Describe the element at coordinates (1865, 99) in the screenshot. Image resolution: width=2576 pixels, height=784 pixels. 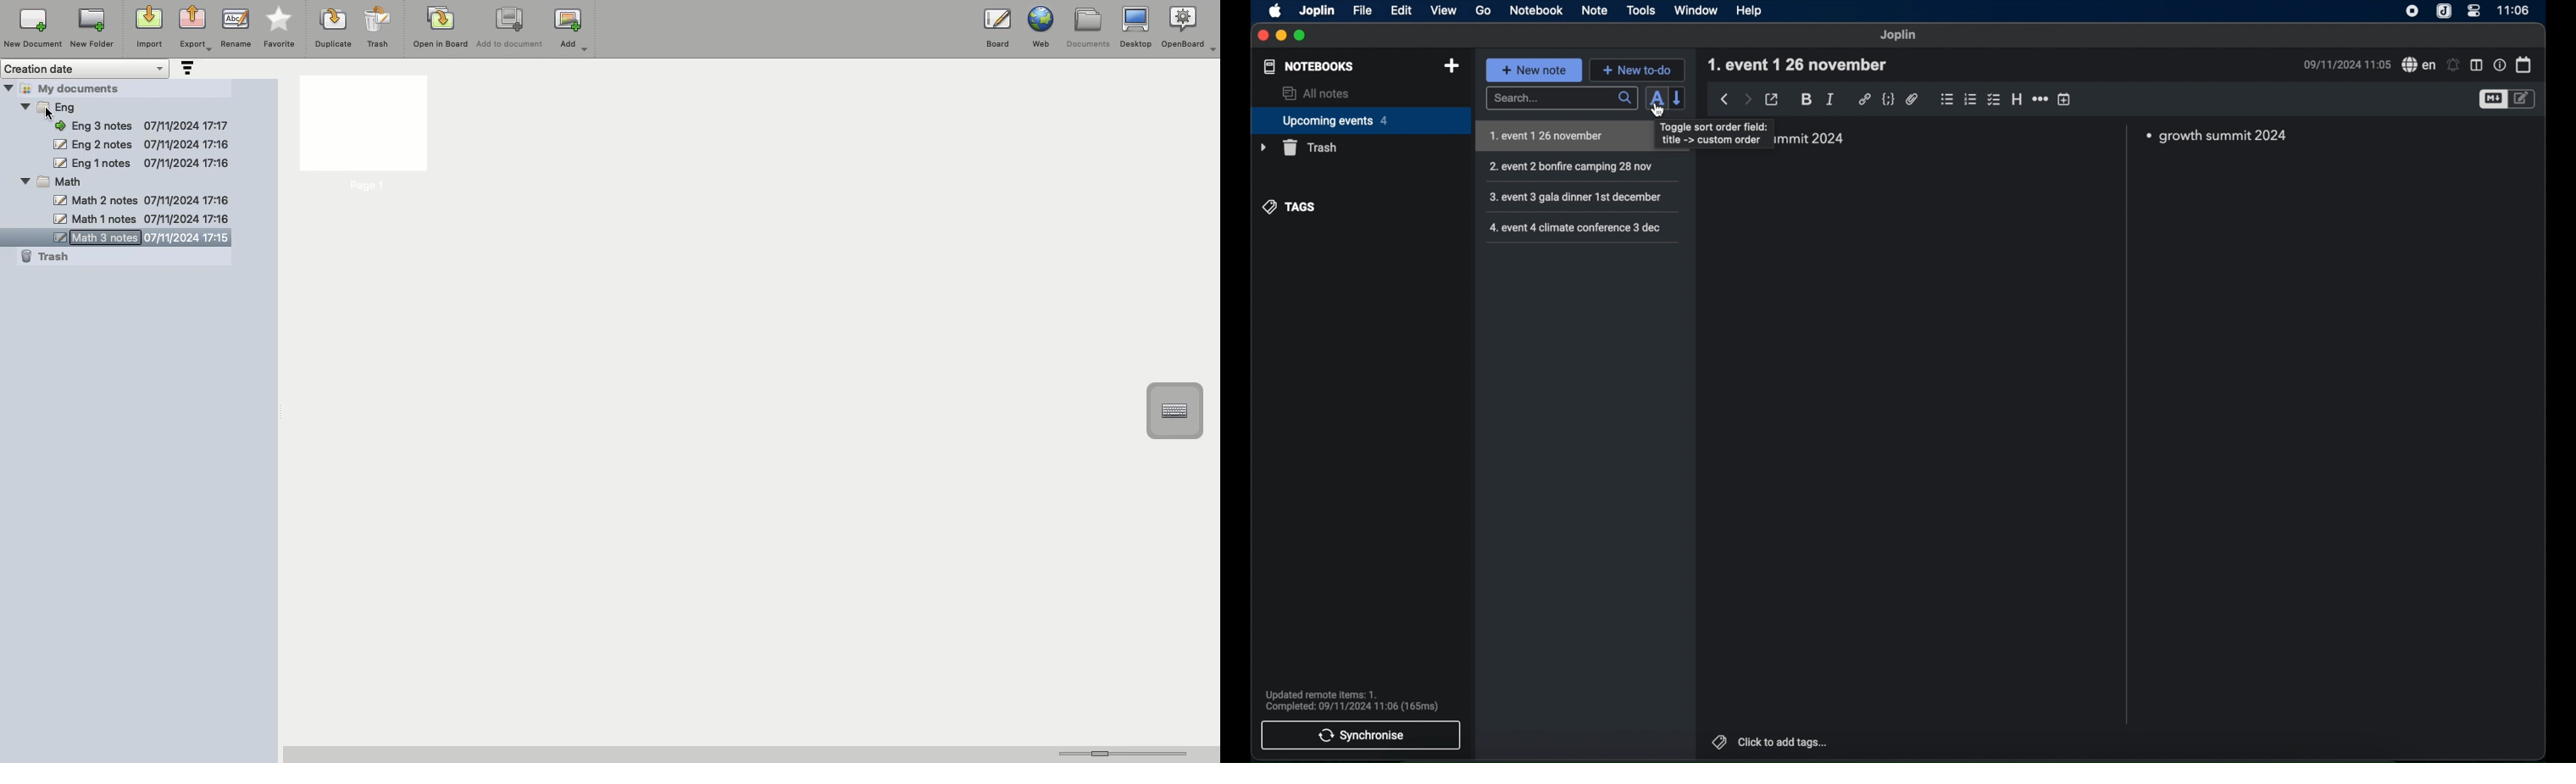
I see `hyperlink` at that location.